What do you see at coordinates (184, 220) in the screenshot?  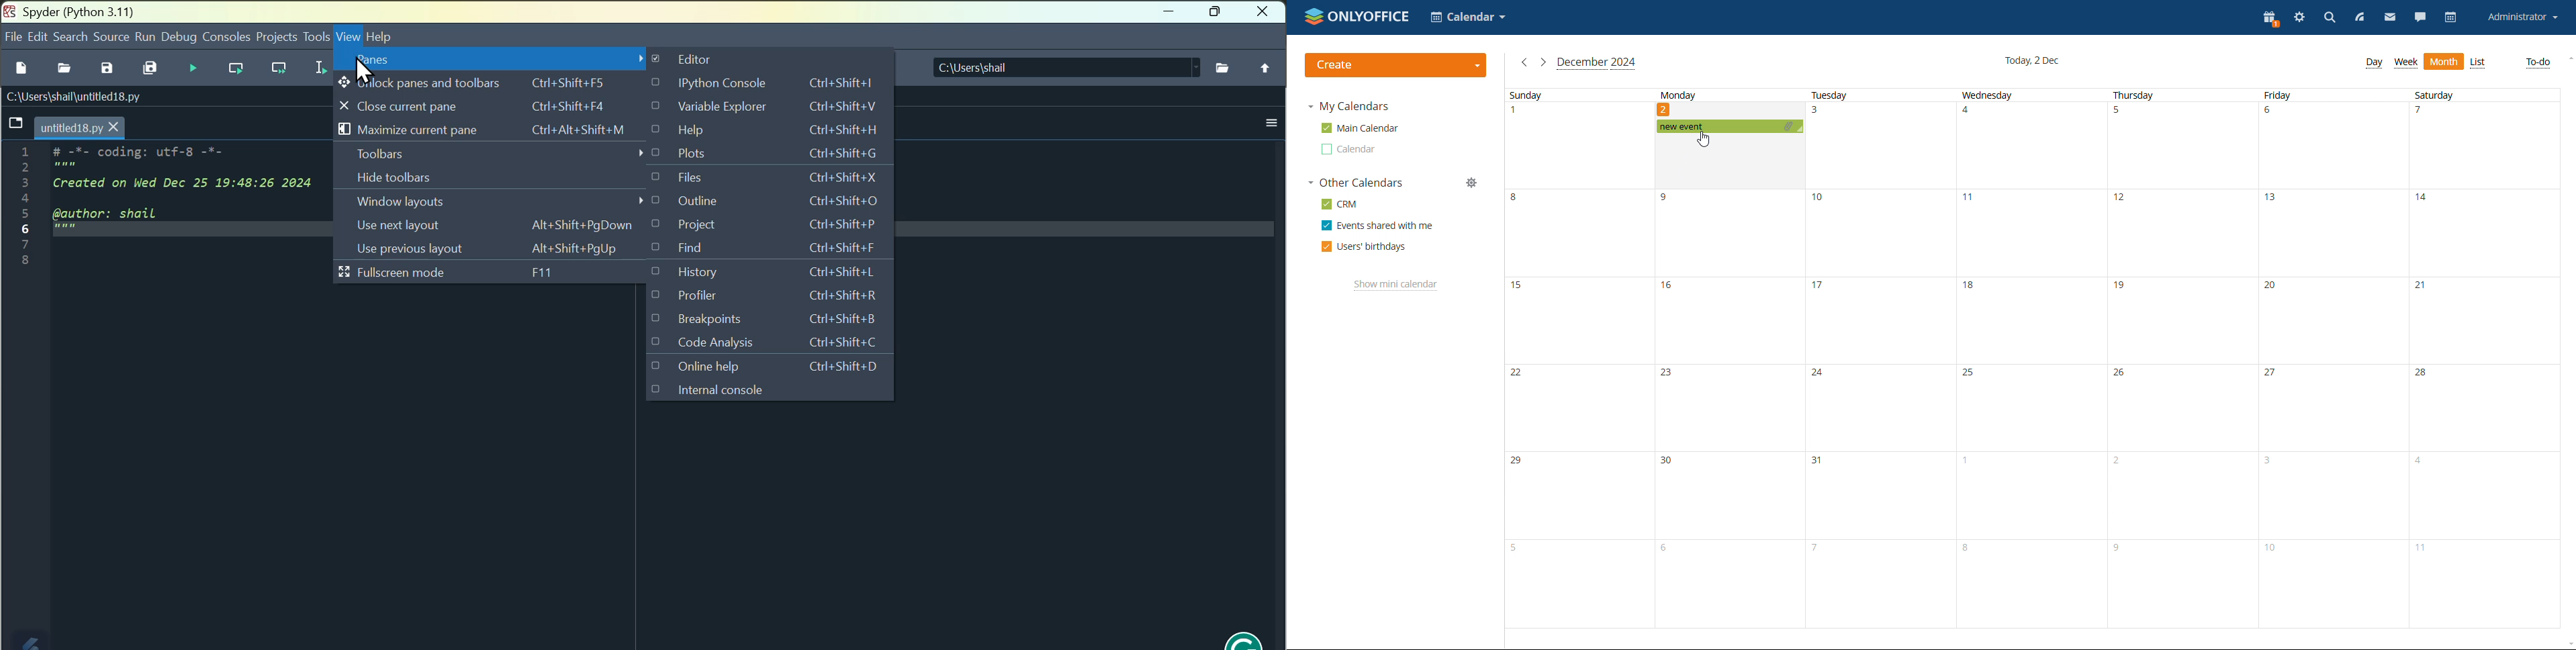 I see `Code area` at bounding box center [184, 220].